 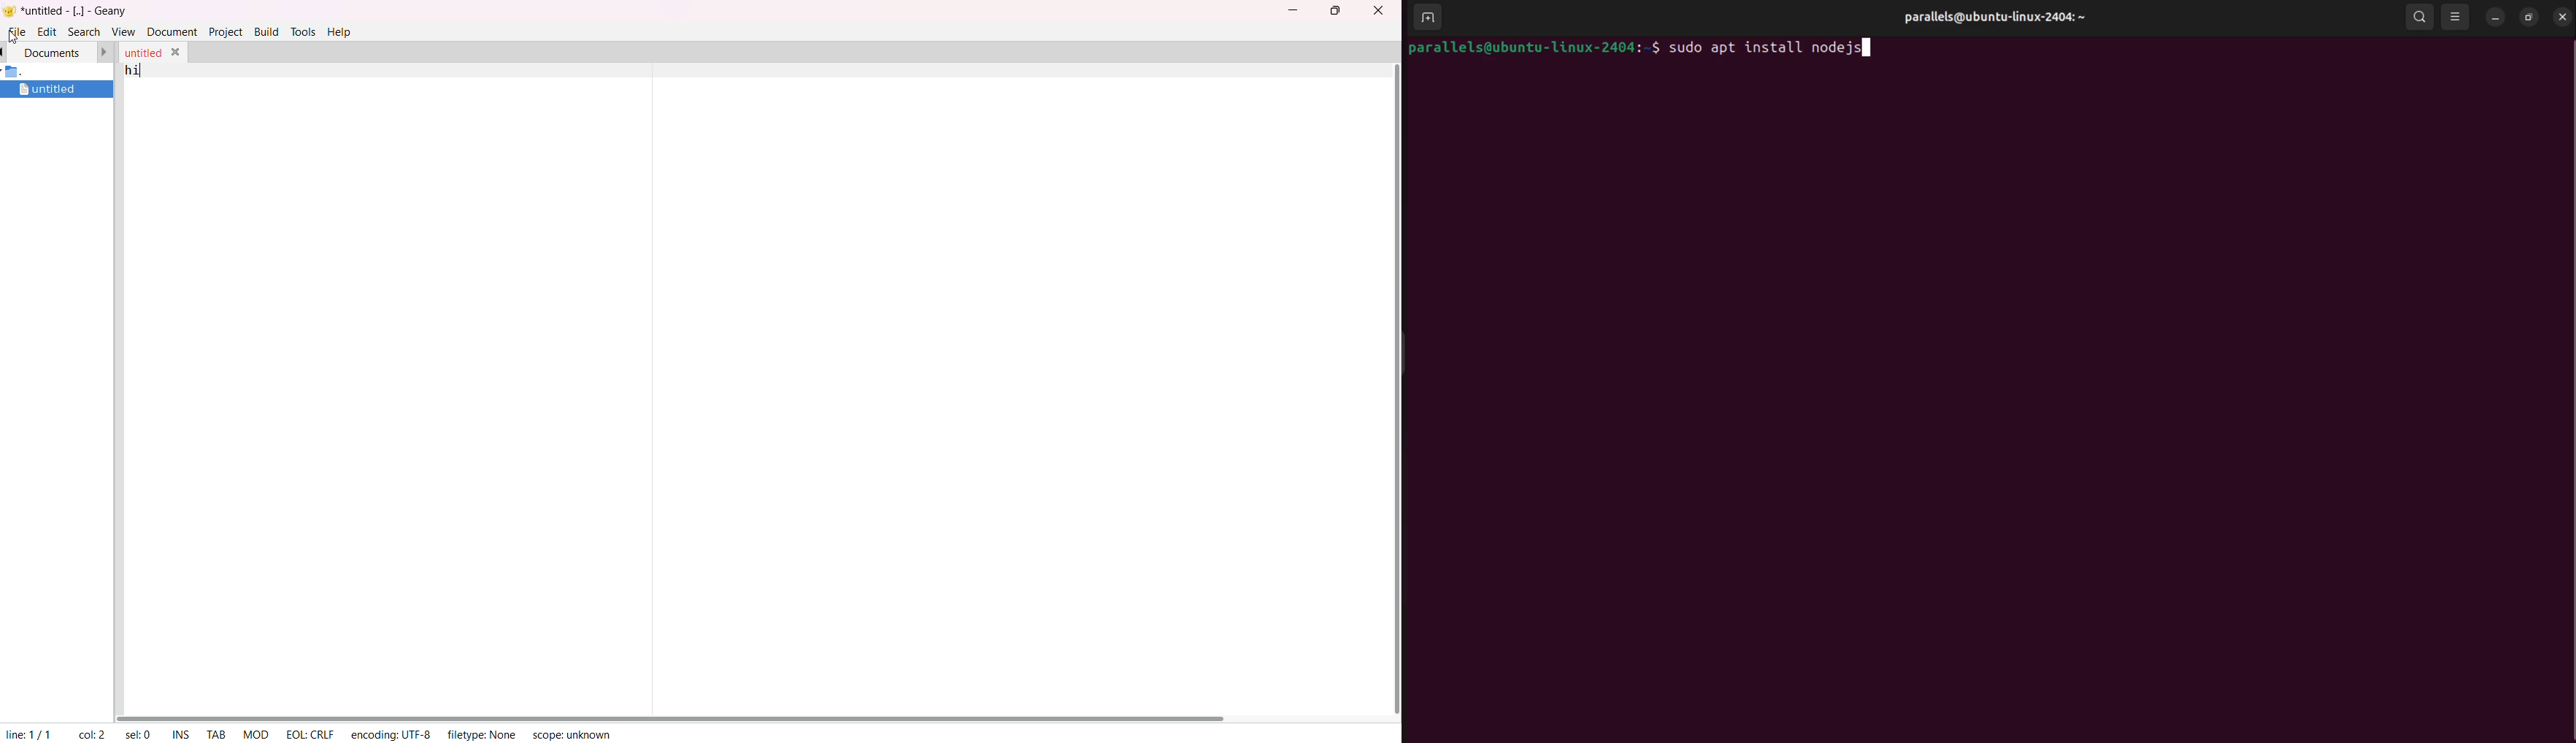 I want to click on Scroll bar, so click(x=2567, y=388).